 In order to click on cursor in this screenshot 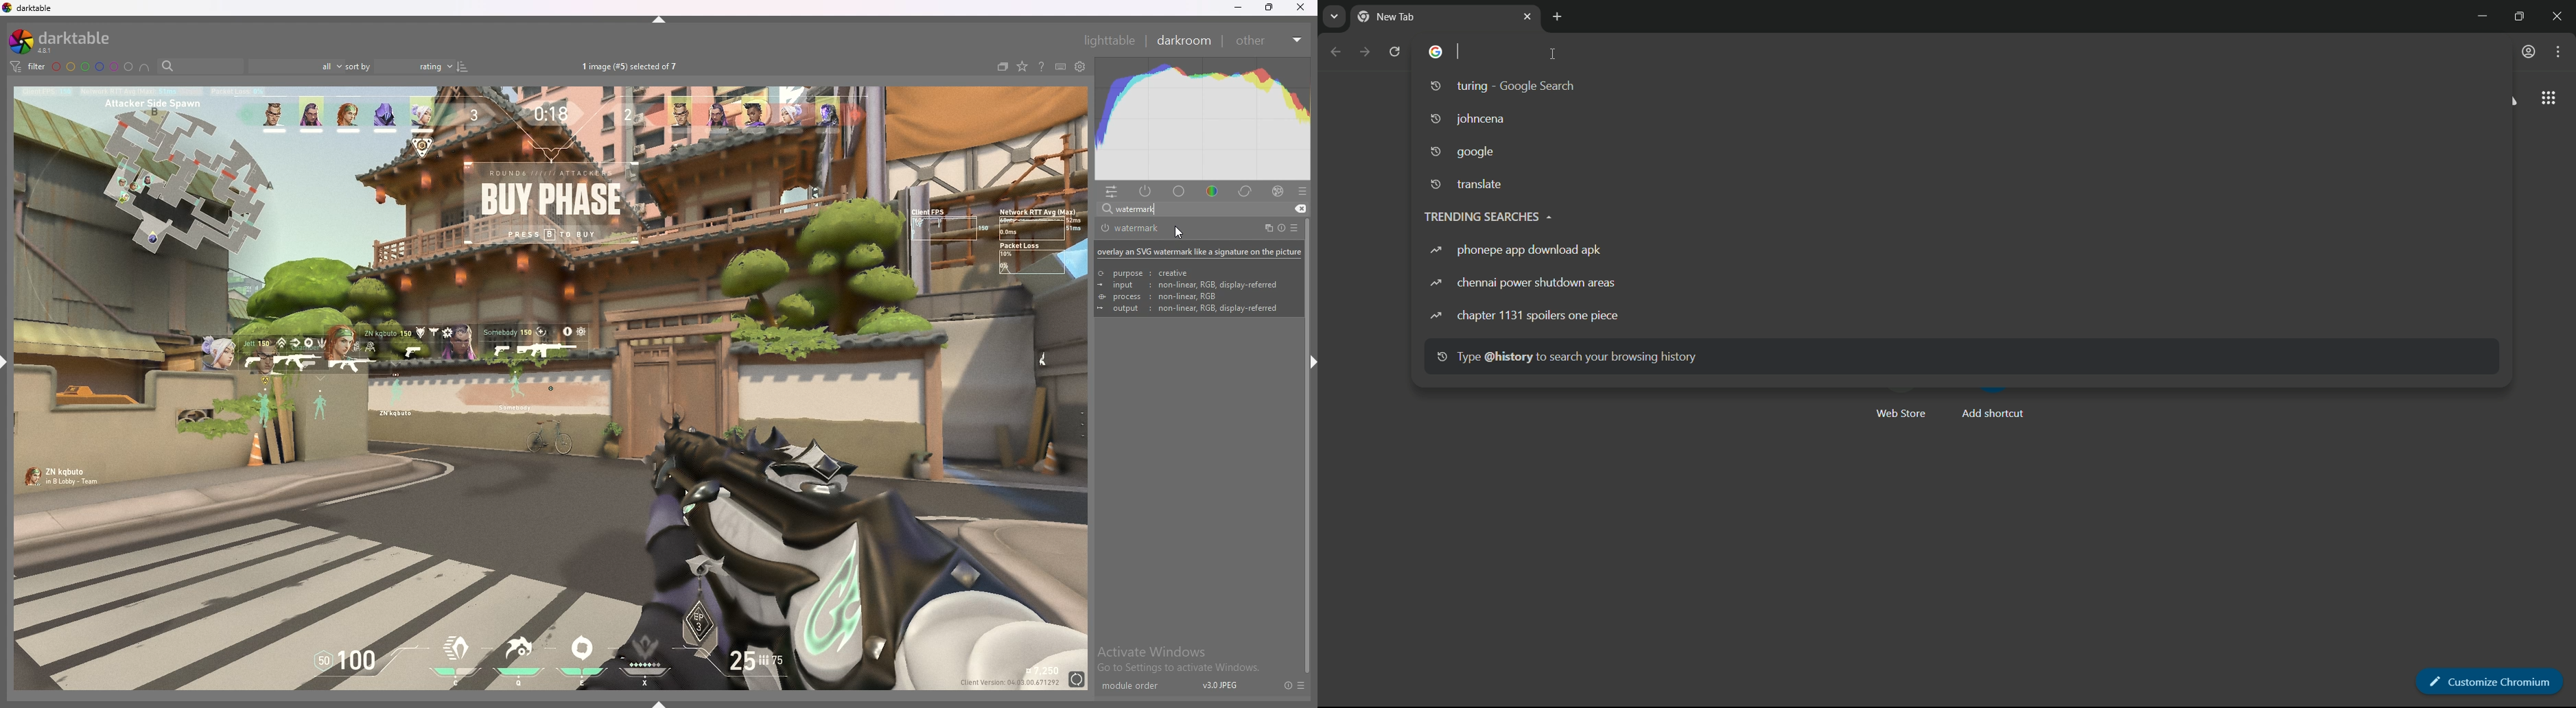, I will do `click(1555, 56)`.